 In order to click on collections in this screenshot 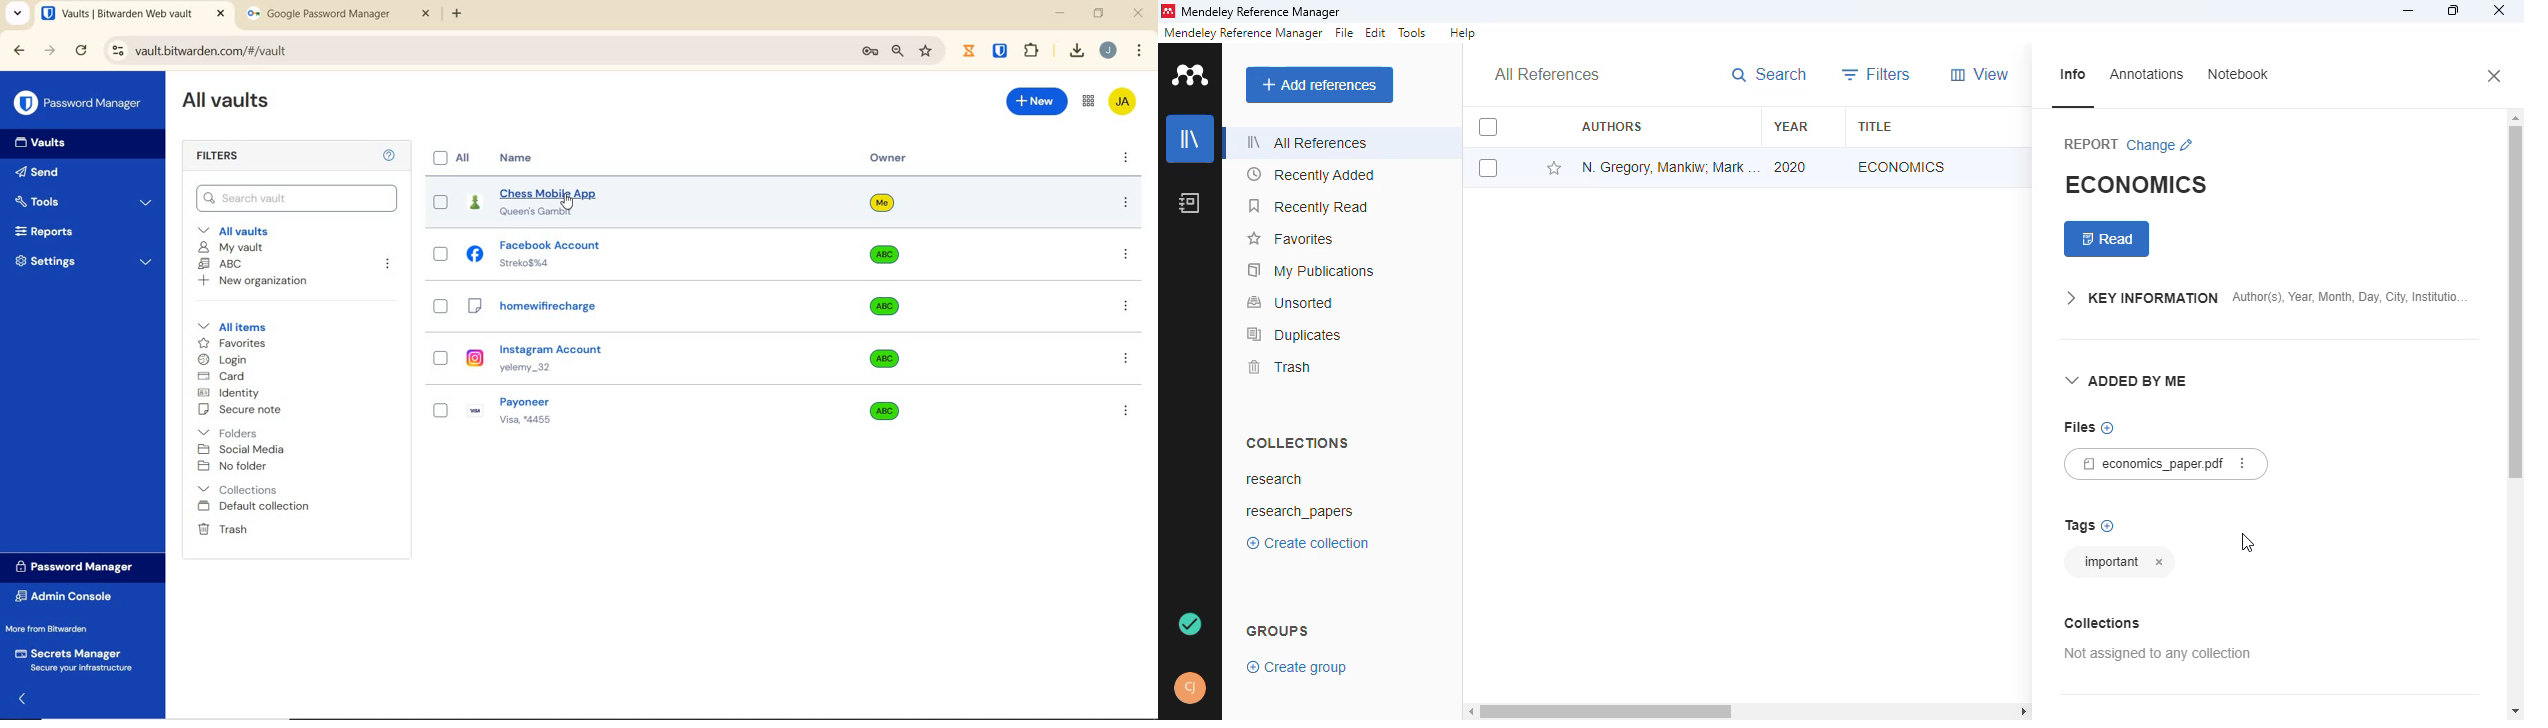, I will do `click(2101, 623)`.